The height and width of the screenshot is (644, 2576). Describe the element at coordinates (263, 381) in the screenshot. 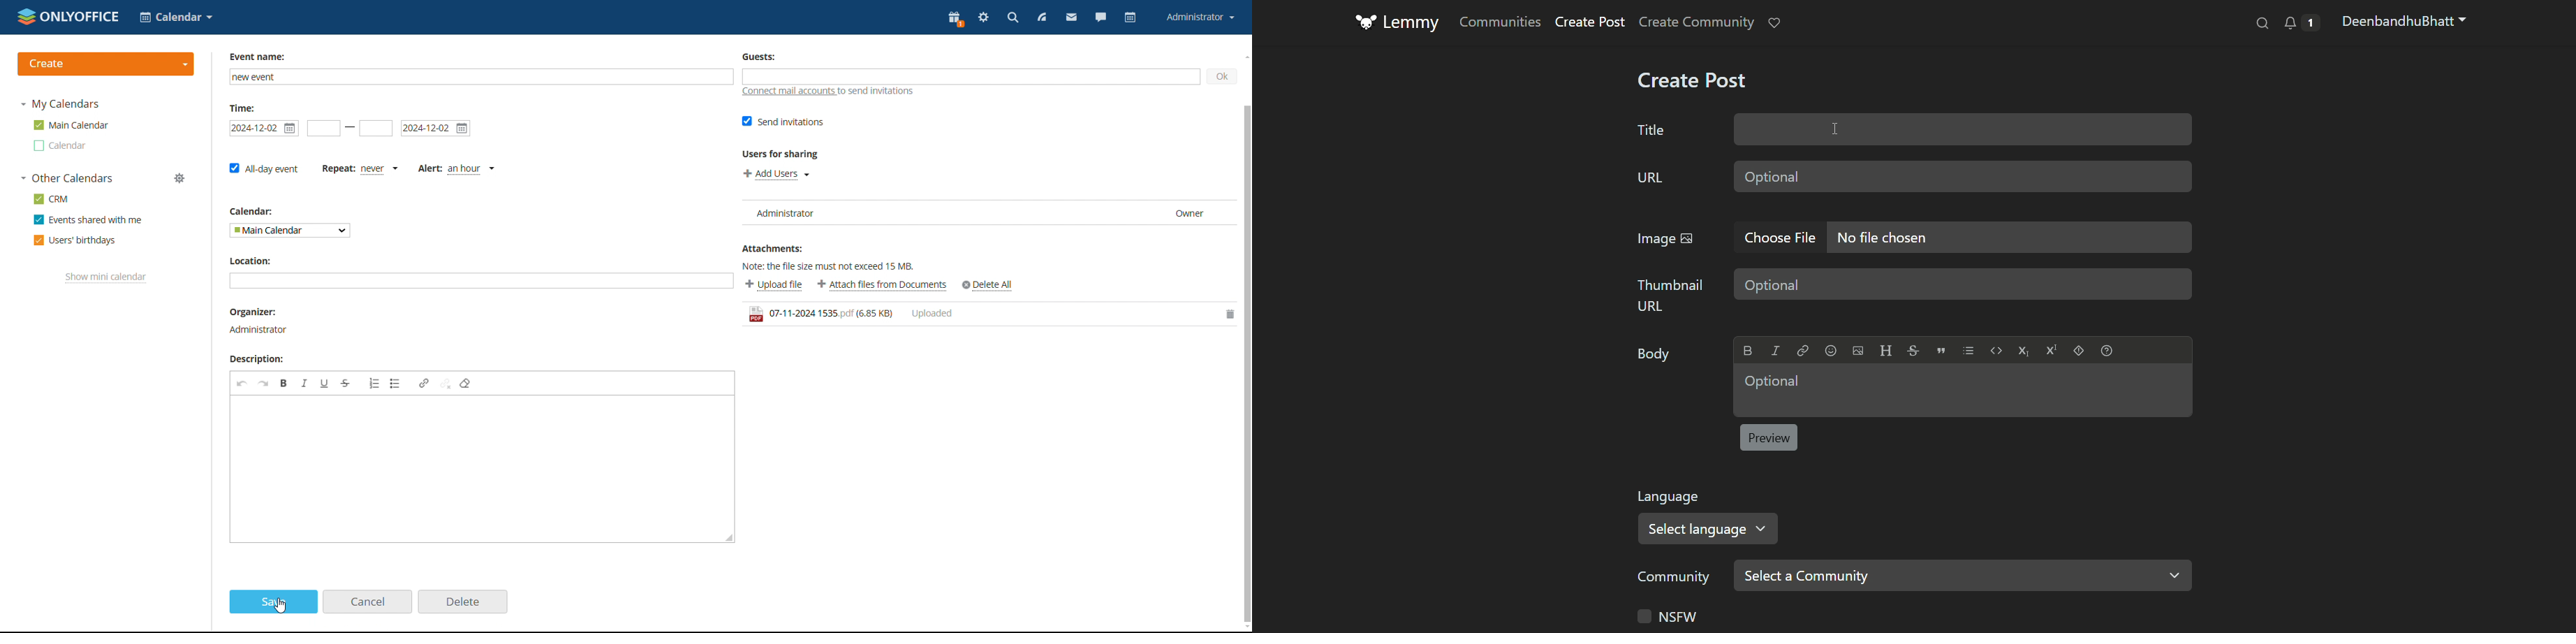

I see `redo` at that location.